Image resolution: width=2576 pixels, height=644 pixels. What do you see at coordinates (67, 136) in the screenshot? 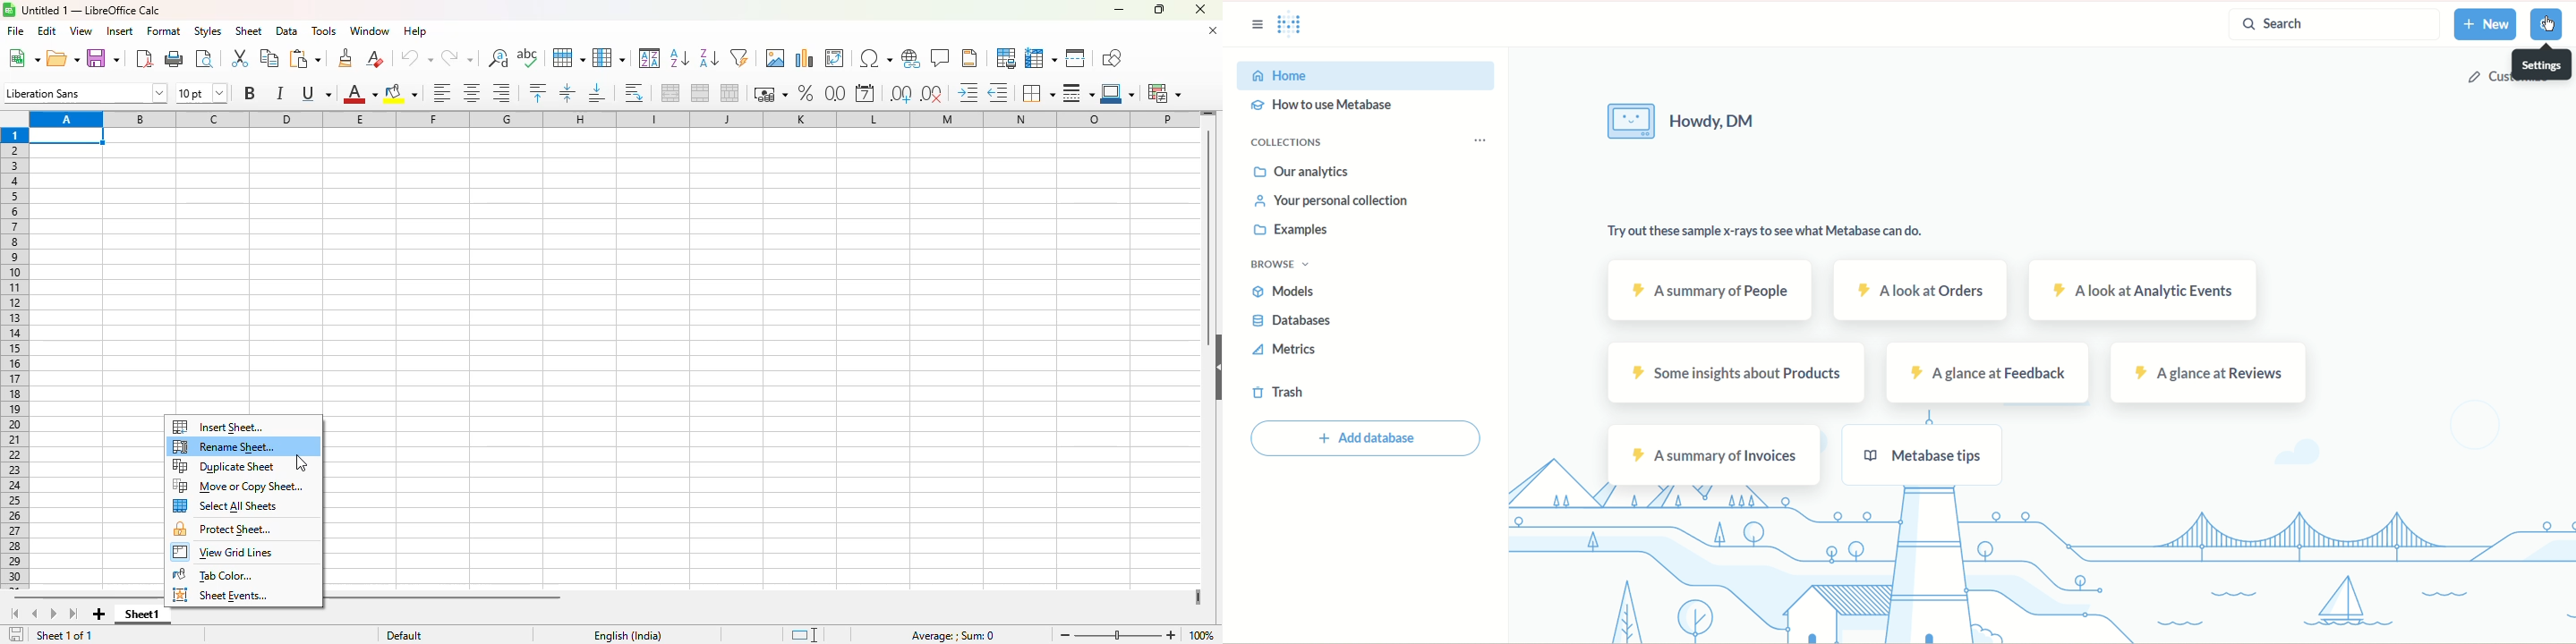
I see `active cell` at bounding box center [67, 136].